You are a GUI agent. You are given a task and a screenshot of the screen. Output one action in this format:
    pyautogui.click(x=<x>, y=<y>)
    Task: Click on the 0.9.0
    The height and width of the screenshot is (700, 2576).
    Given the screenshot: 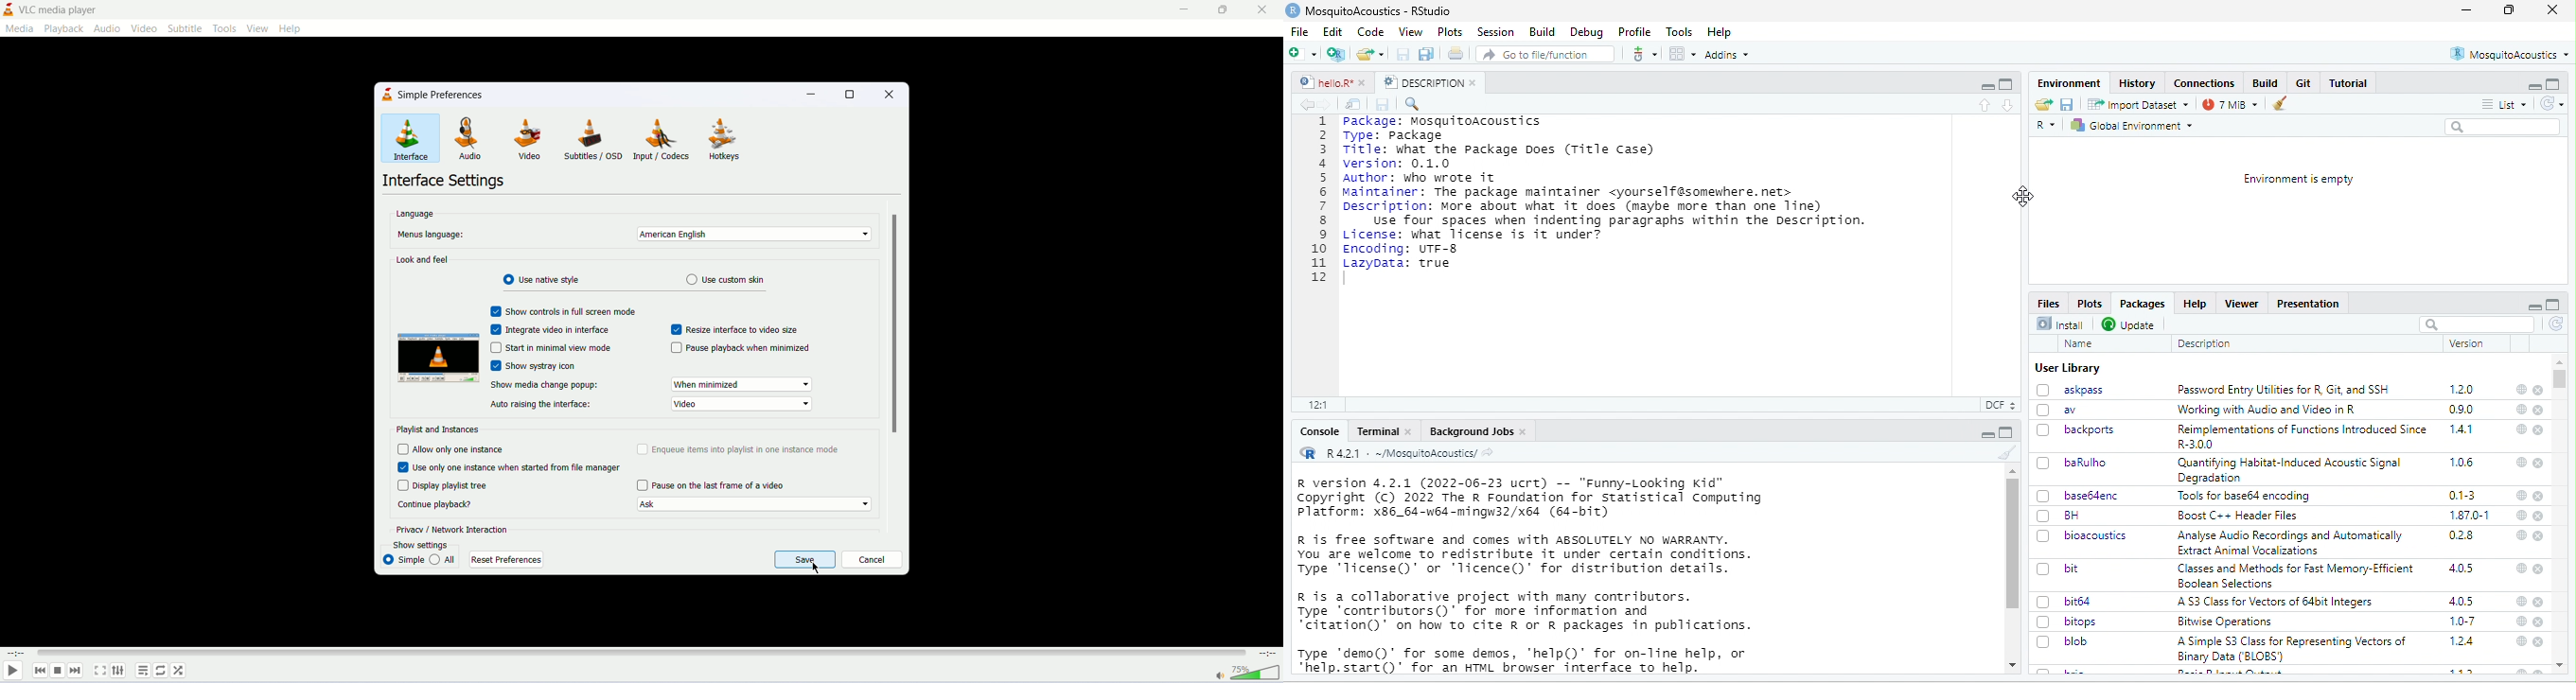 What is the action you would take?
    pyautogui.click(x=2463, y=409)
    